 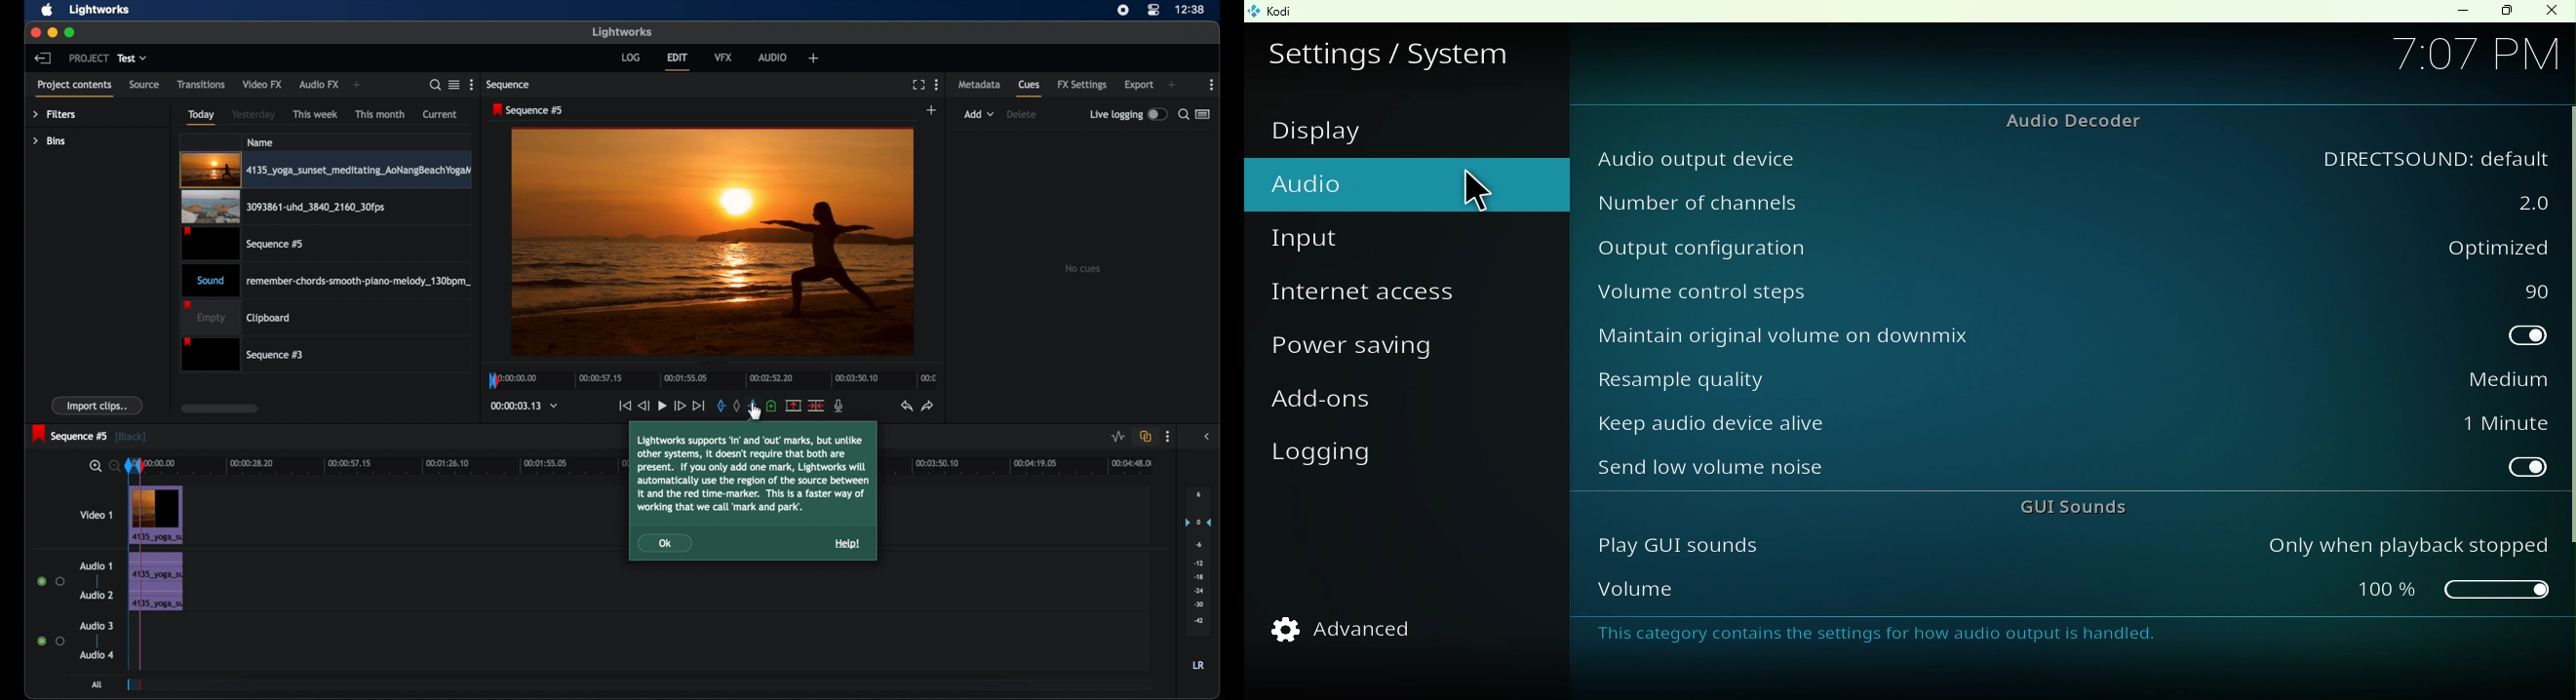 I want to click on vertical scroll bar, so click(x=2567, y=327).